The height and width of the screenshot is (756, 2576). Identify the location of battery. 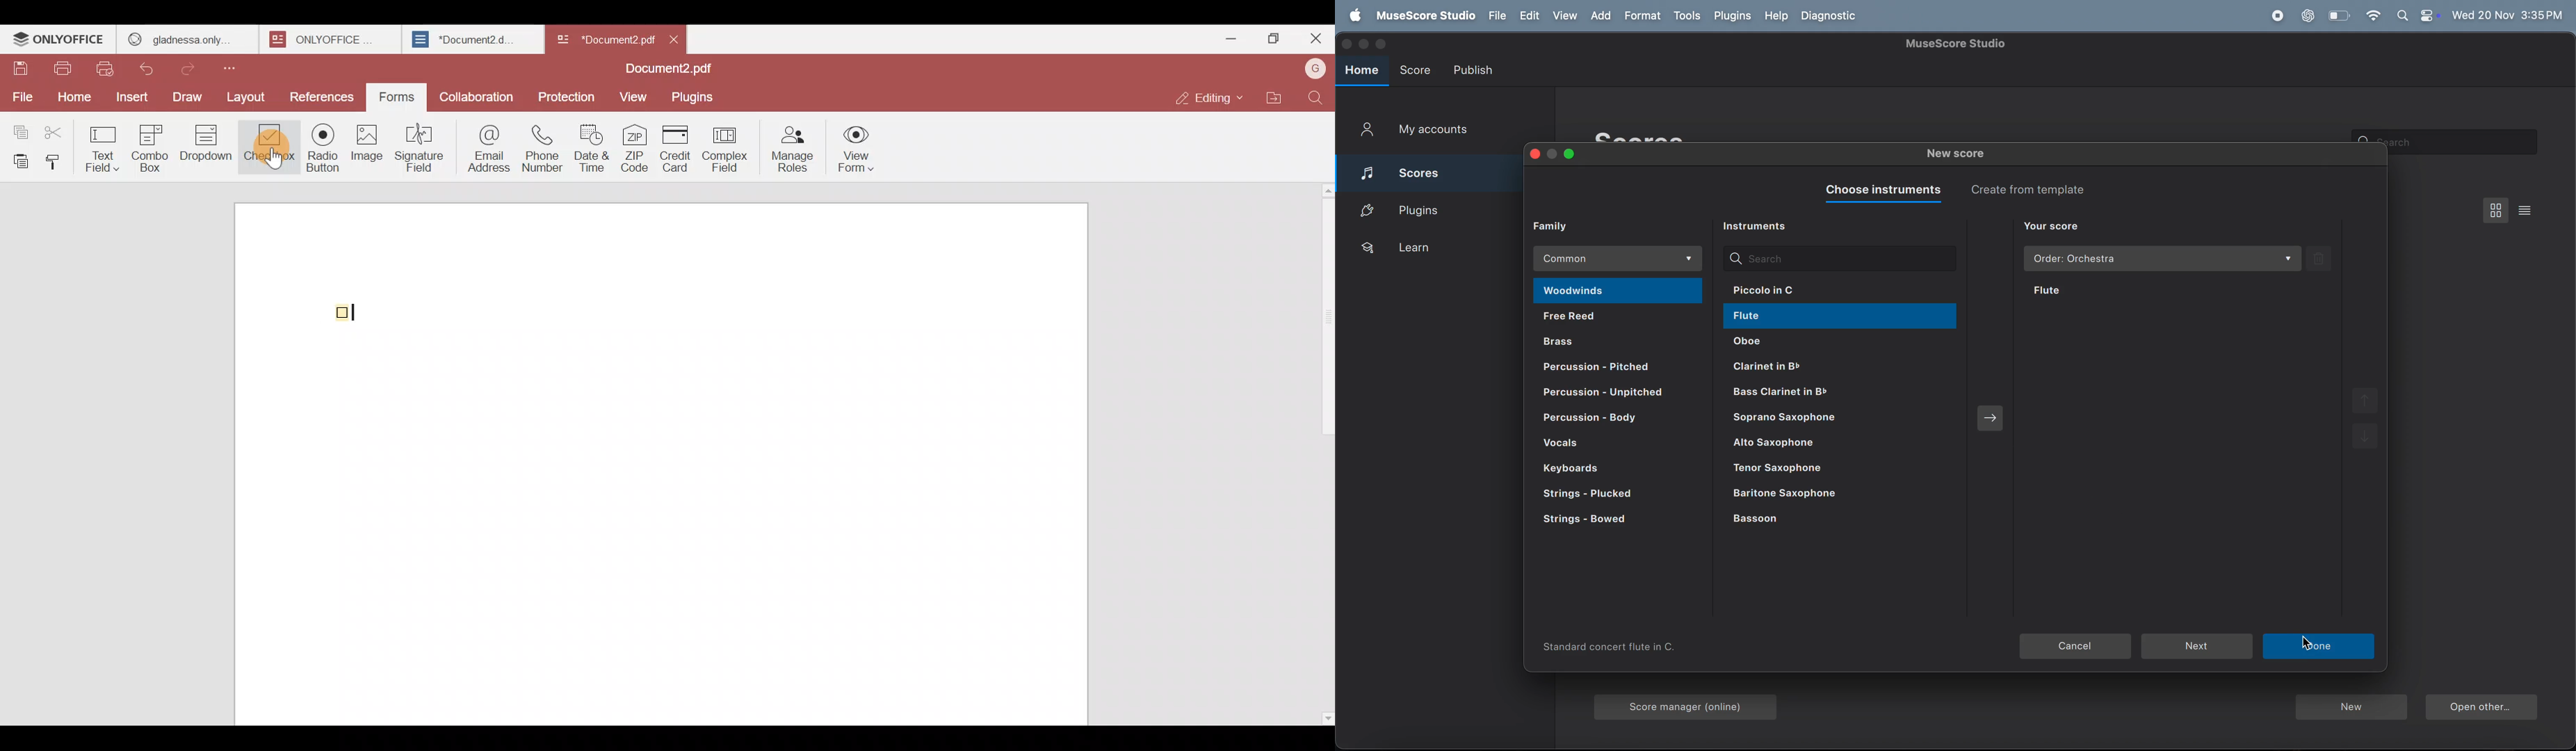
(2338, 16).